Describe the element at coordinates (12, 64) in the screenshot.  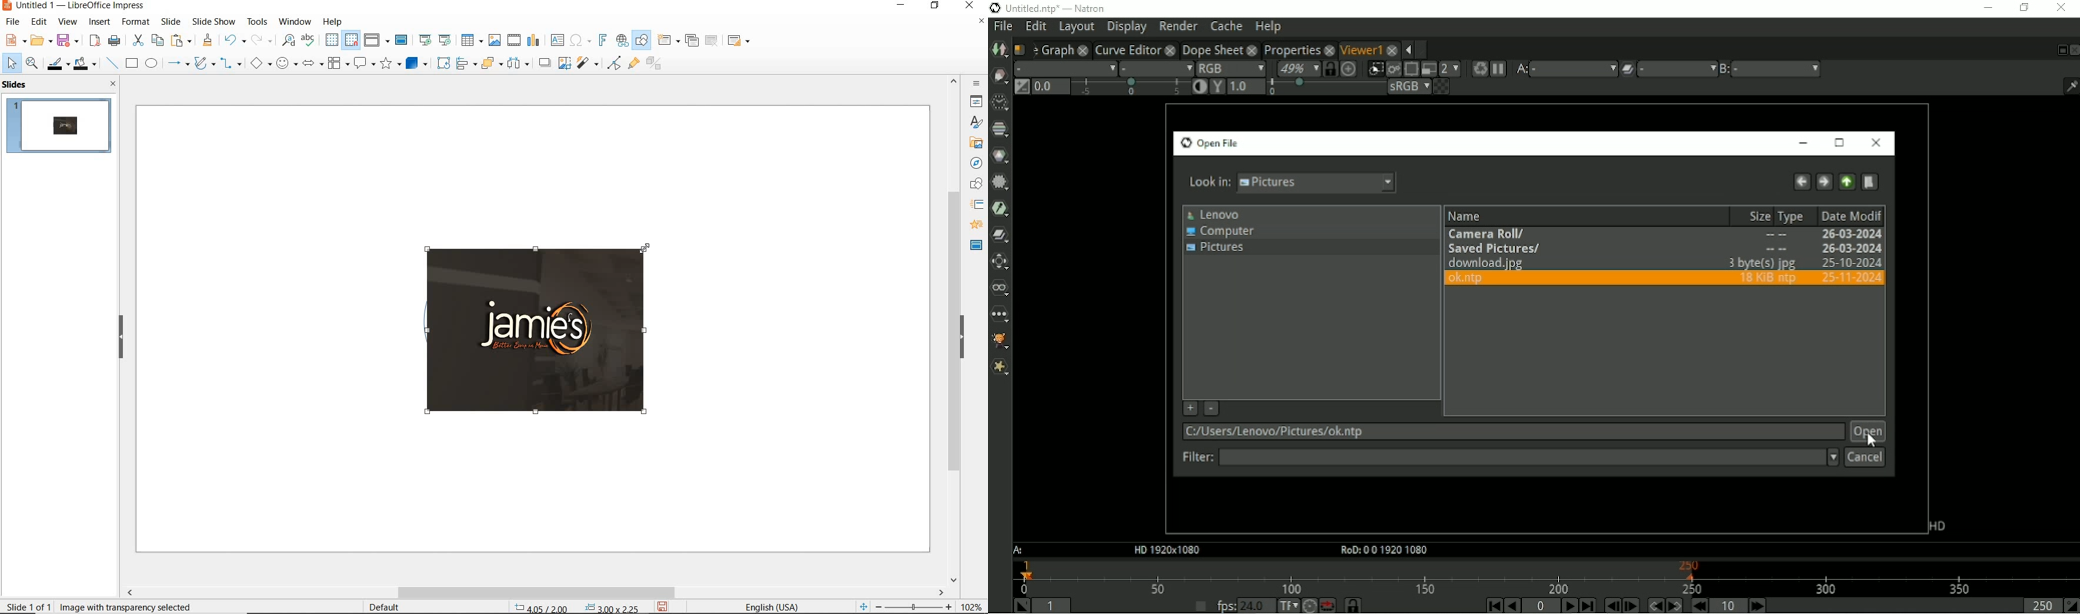
I see `select` at that location.